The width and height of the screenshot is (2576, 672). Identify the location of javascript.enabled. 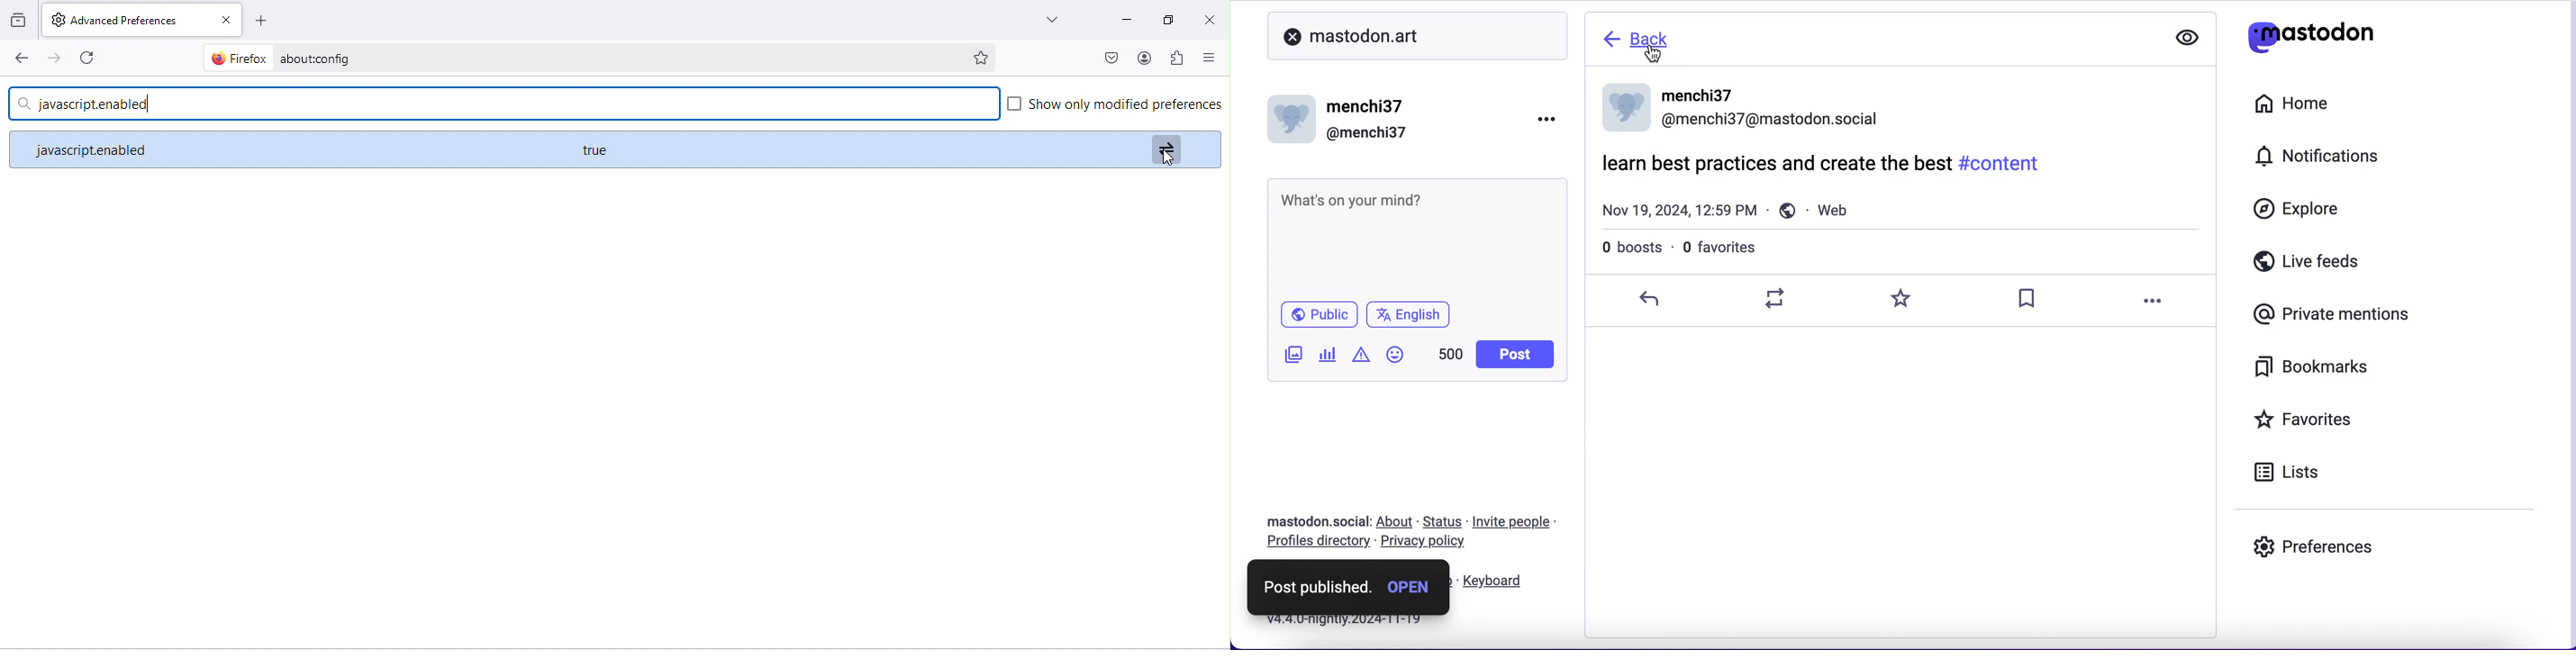
(506, 104).